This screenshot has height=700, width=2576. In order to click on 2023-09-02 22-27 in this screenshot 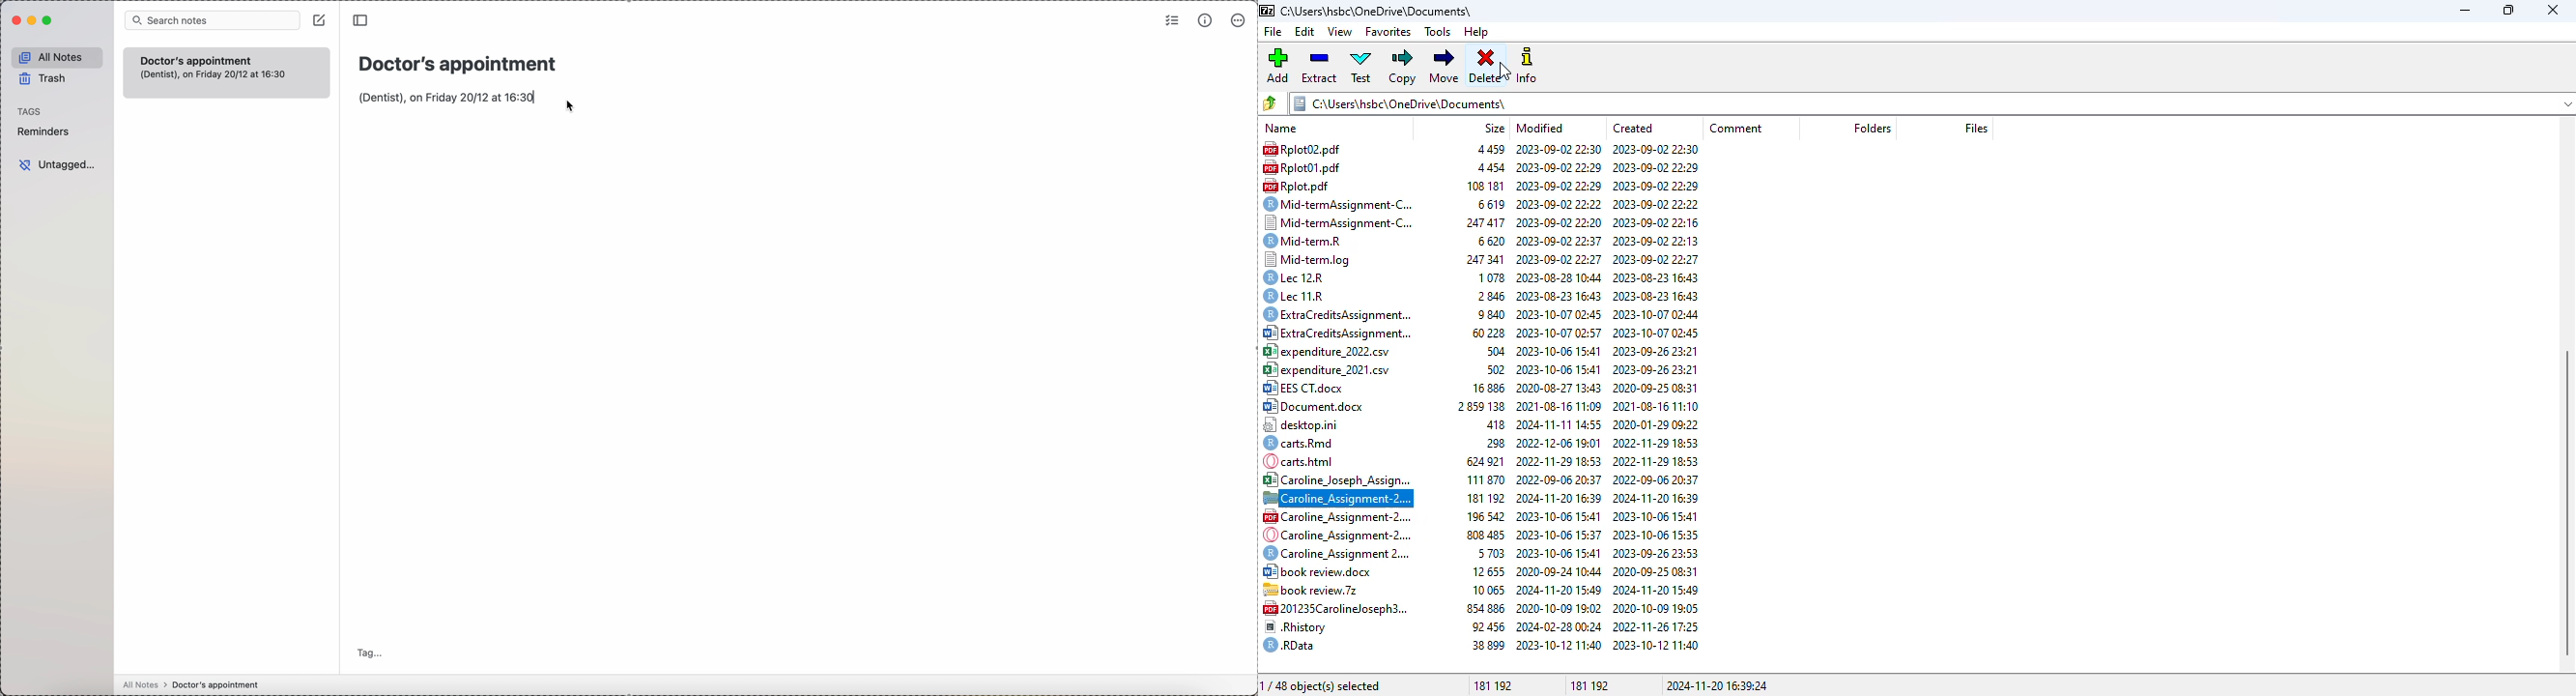, I will do `click(1560, 257)`.